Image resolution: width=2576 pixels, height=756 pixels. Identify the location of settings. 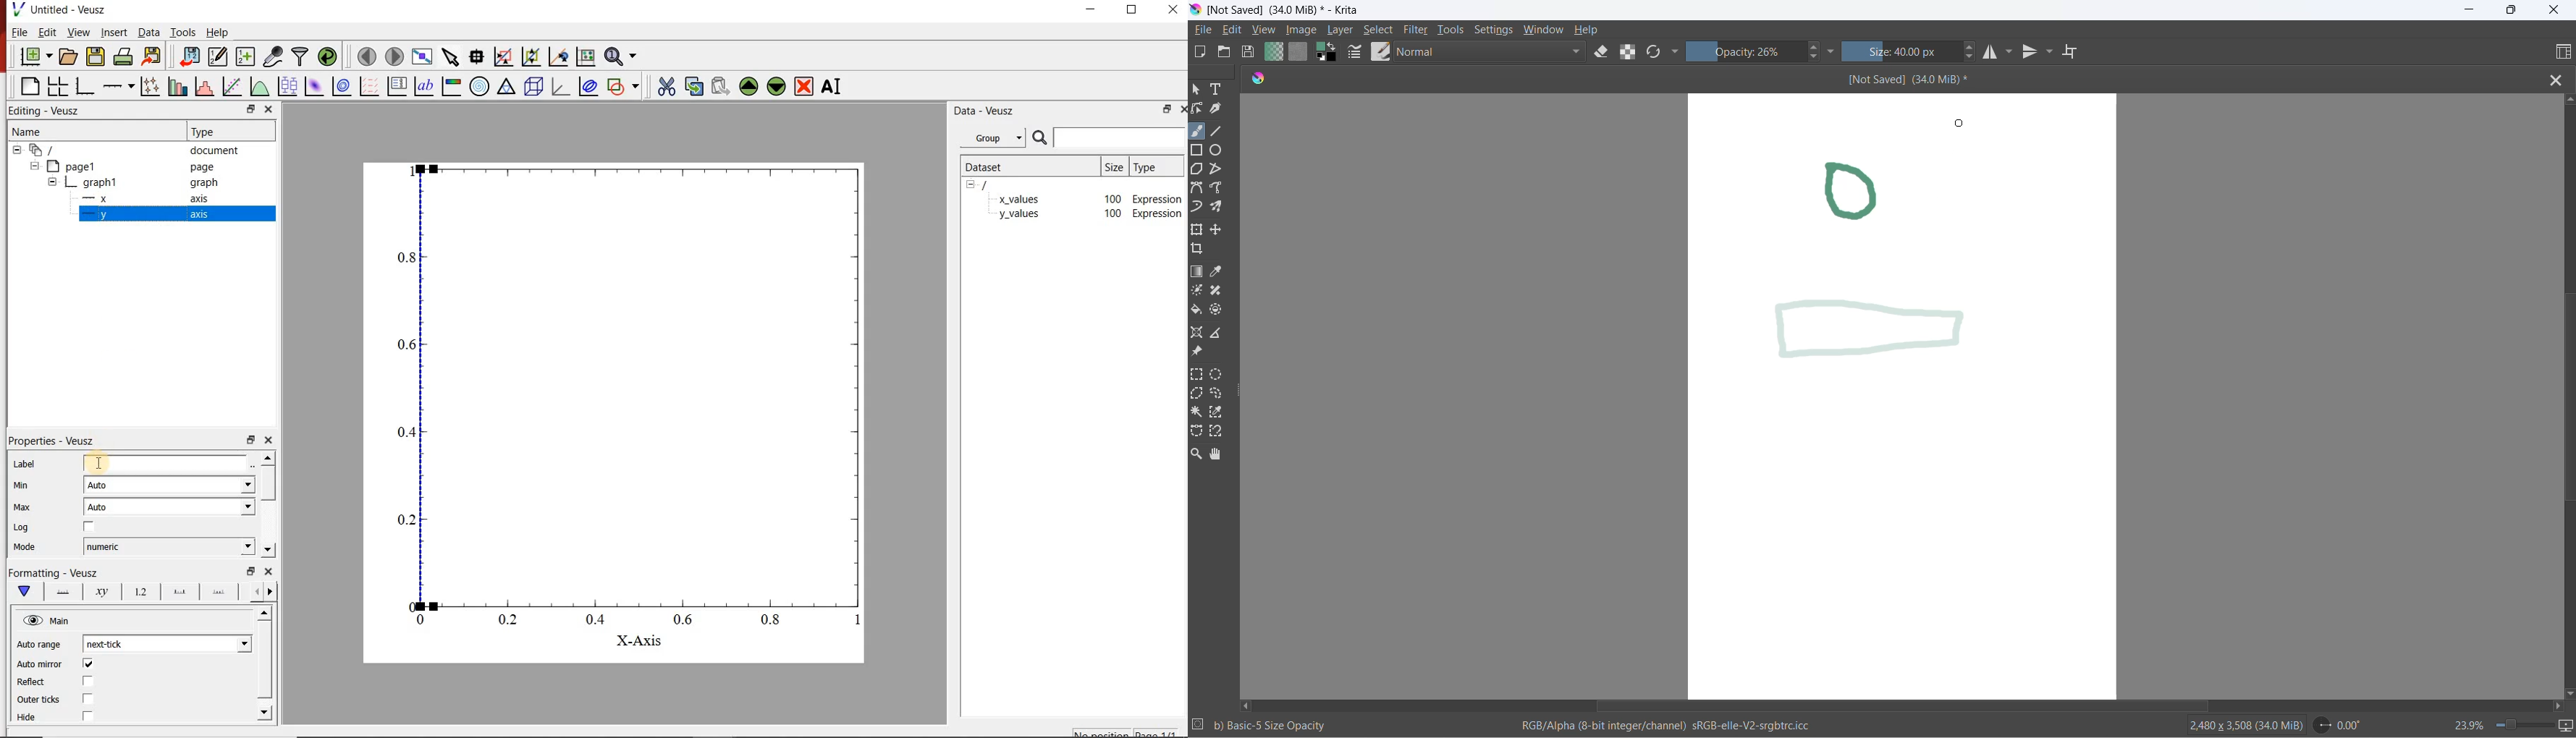
(1492, 30).